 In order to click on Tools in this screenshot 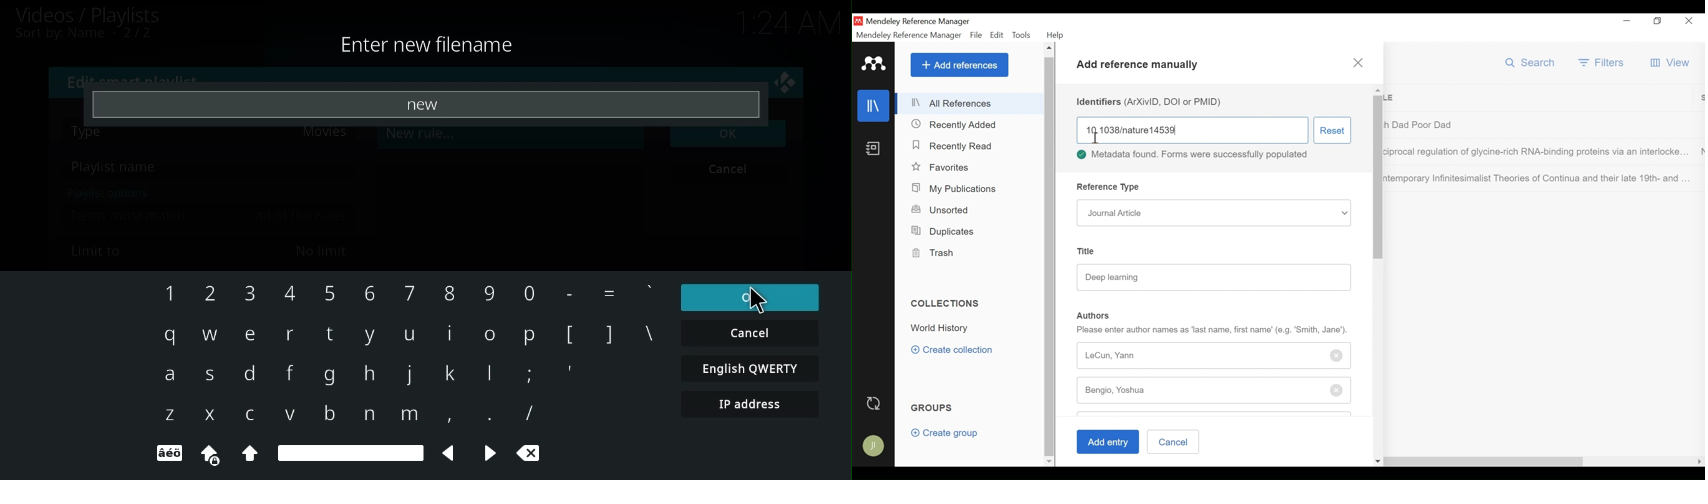, I will do `click(1022, 34)`.